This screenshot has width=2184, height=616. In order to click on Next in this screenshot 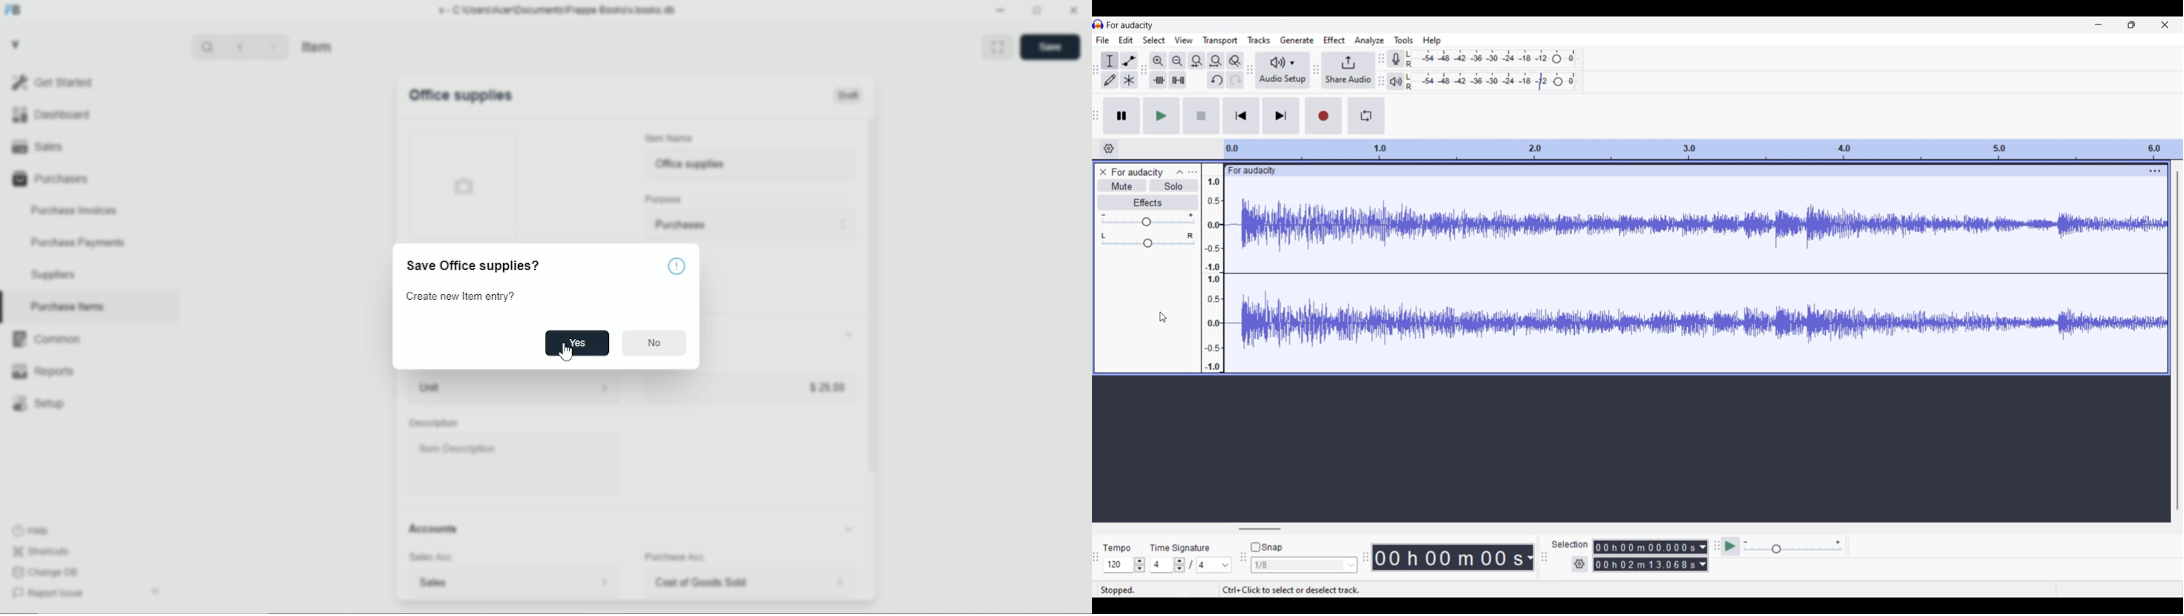, I will do `click(273, 46)`.